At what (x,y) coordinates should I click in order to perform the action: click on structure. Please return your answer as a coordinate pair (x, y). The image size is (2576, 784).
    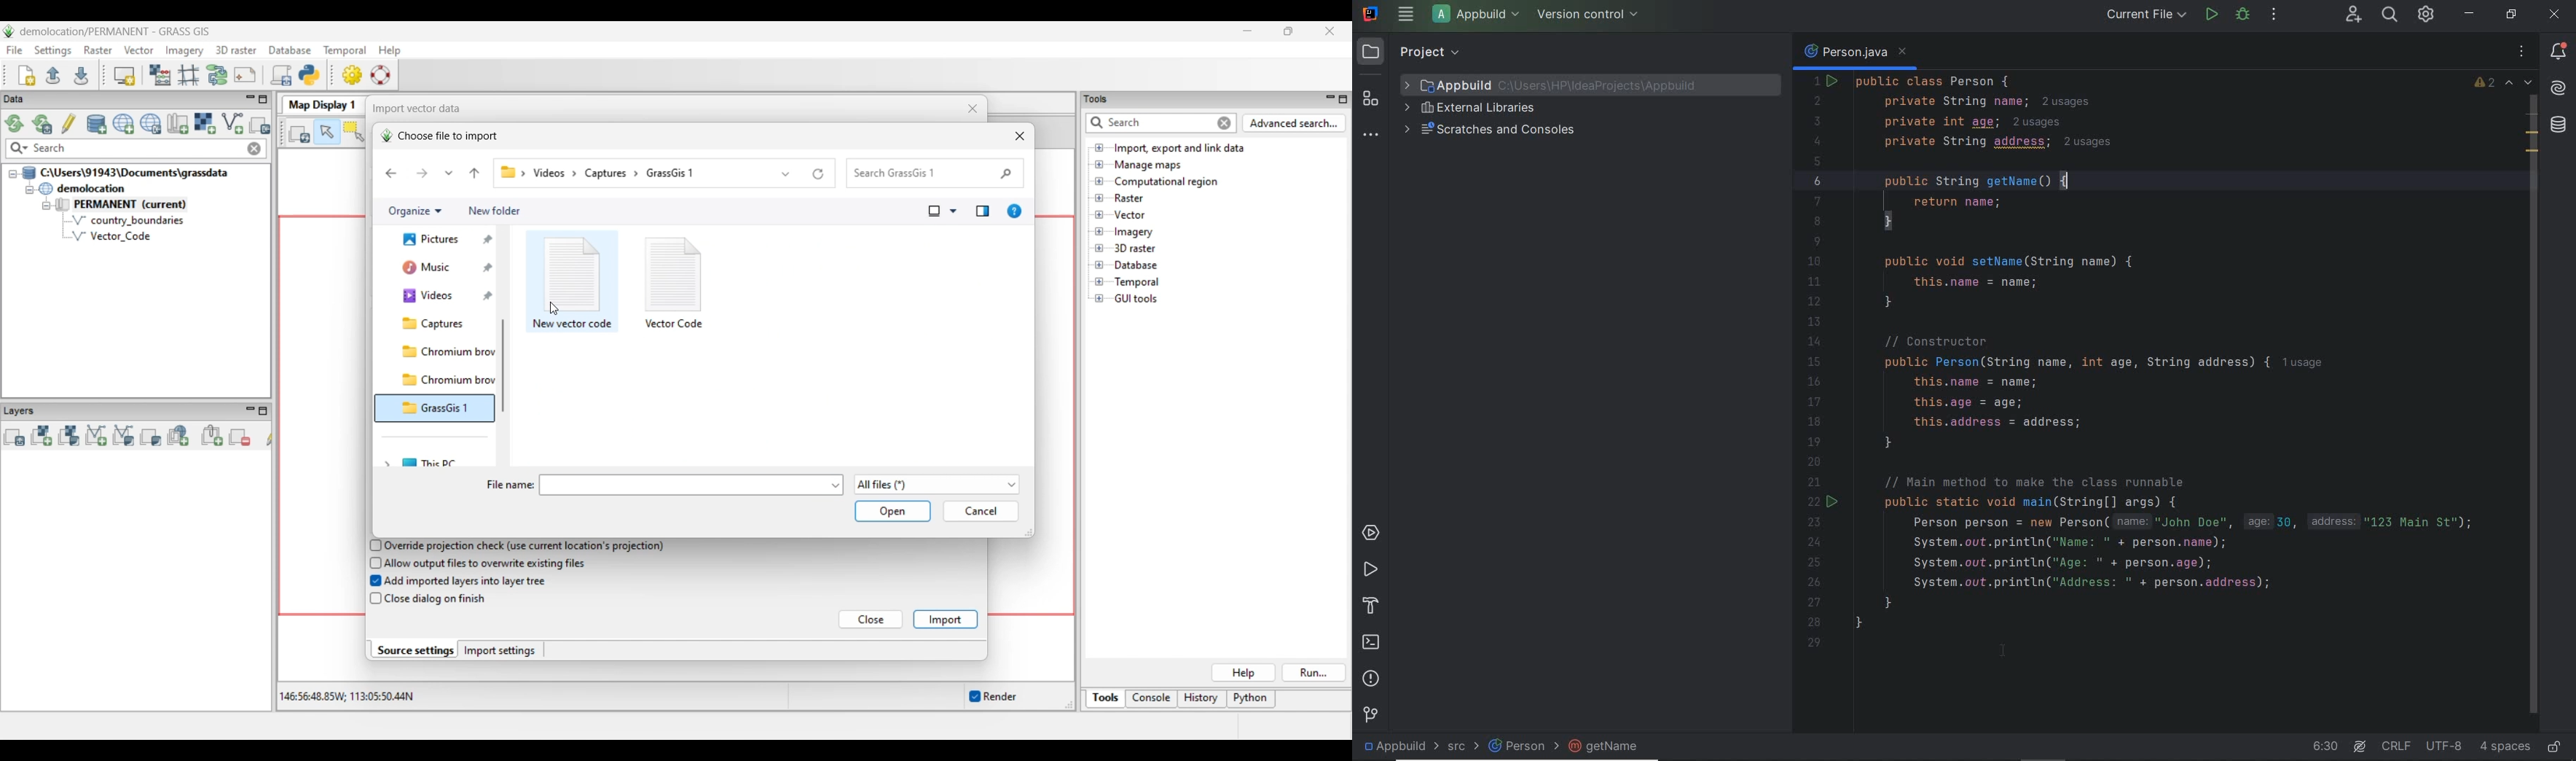
    Looking at the image, I should click on (1370, 99).